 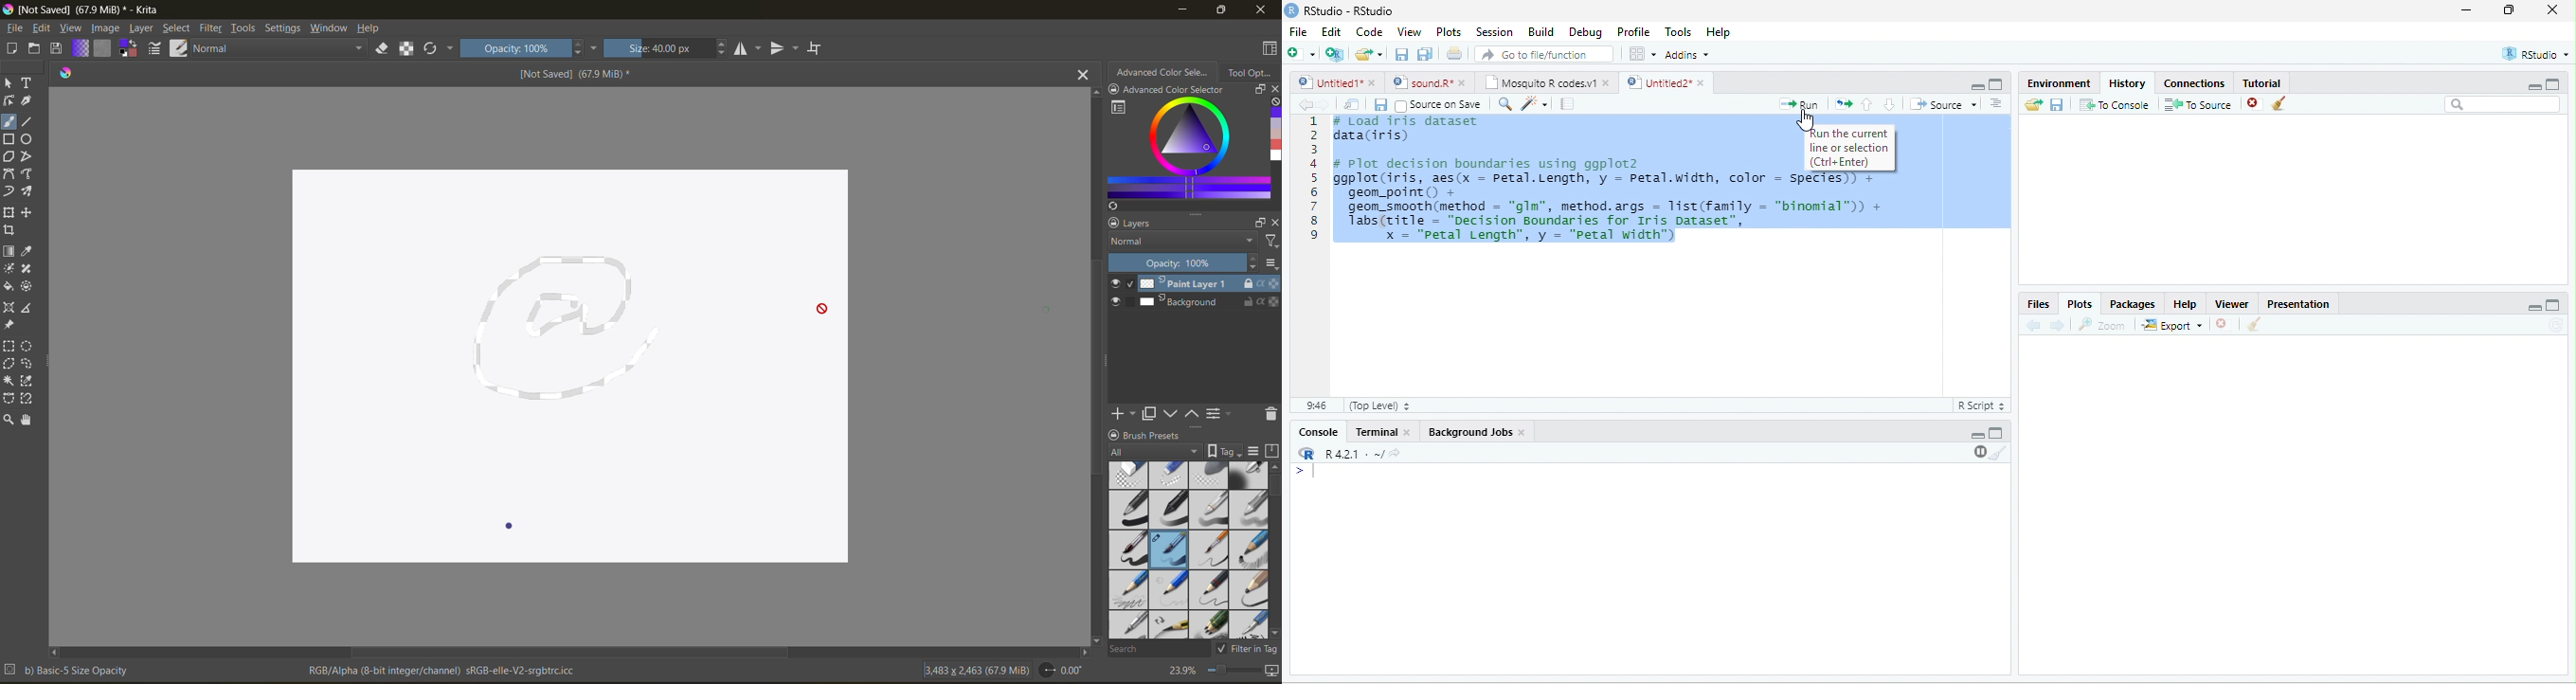 I want to click on search, so click(x=1504, y=104).